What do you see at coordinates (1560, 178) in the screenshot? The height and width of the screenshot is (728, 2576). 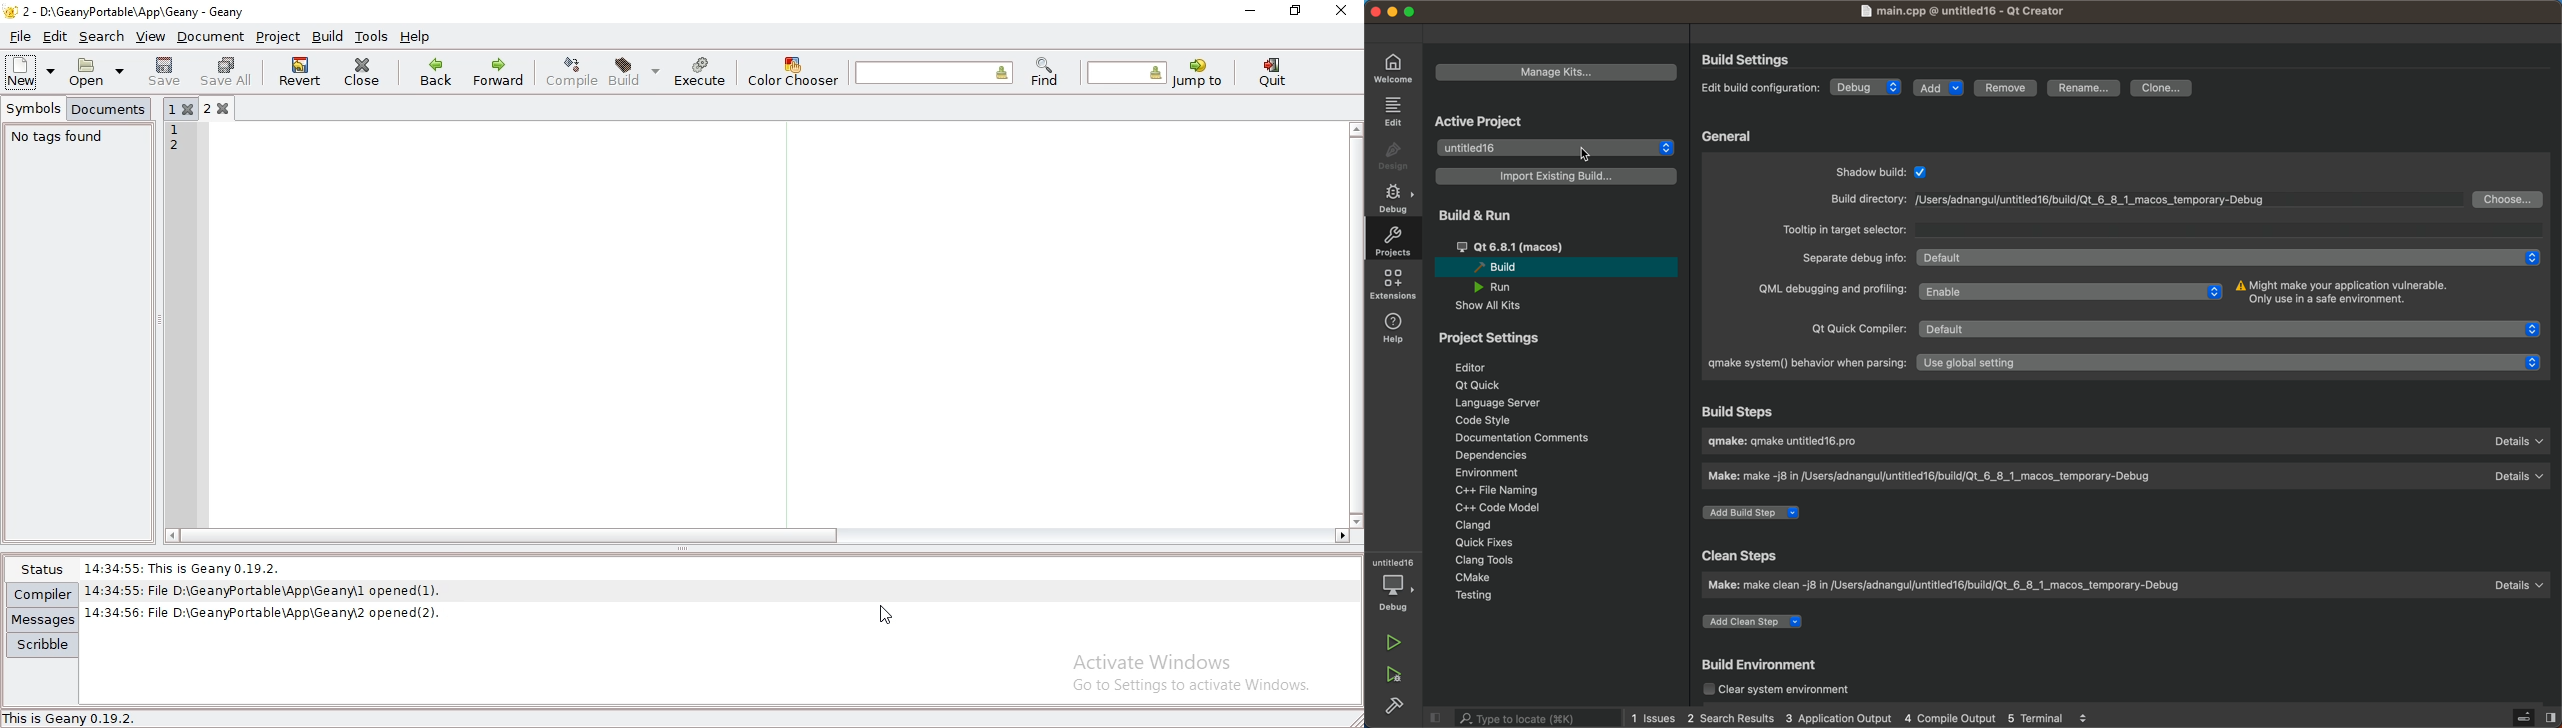 I see `import build` at bounding box center [1560, 178].